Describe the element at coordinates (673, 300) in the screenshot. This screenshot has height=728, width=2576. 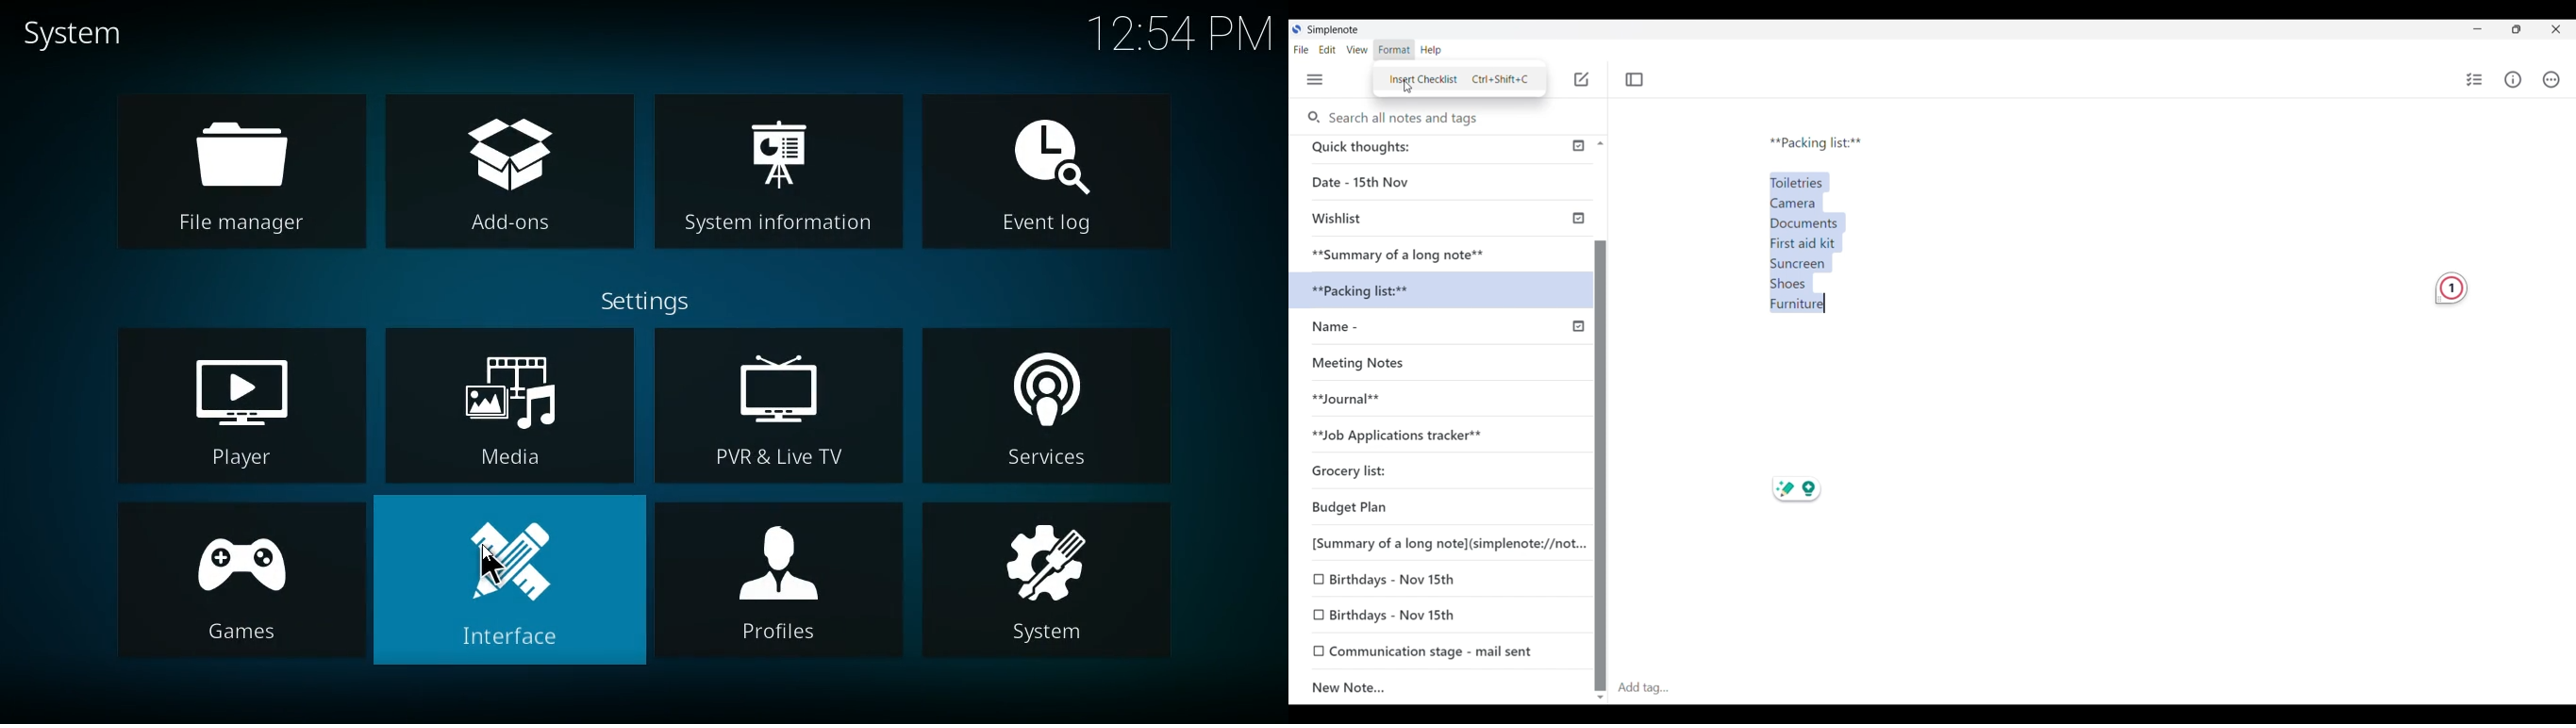
I see `settings` at that location.